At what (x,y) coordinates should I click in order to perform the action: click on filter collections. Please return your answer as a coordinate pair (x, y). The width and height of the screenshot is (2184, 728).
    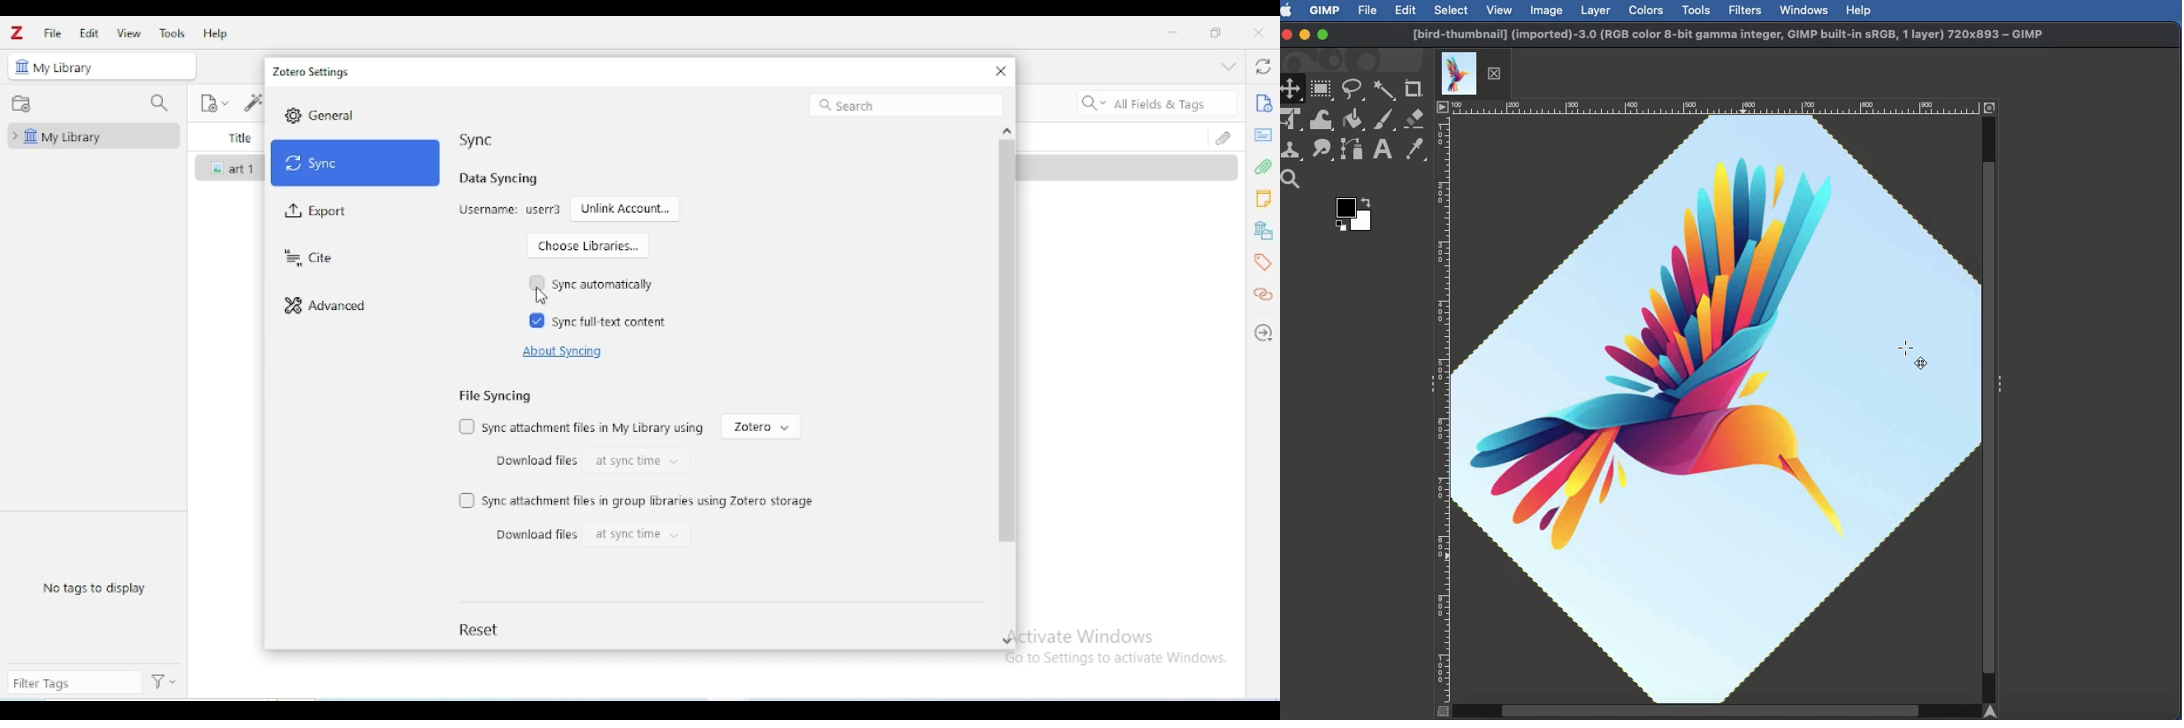
    Looking at the image, I should click on (158, 103).